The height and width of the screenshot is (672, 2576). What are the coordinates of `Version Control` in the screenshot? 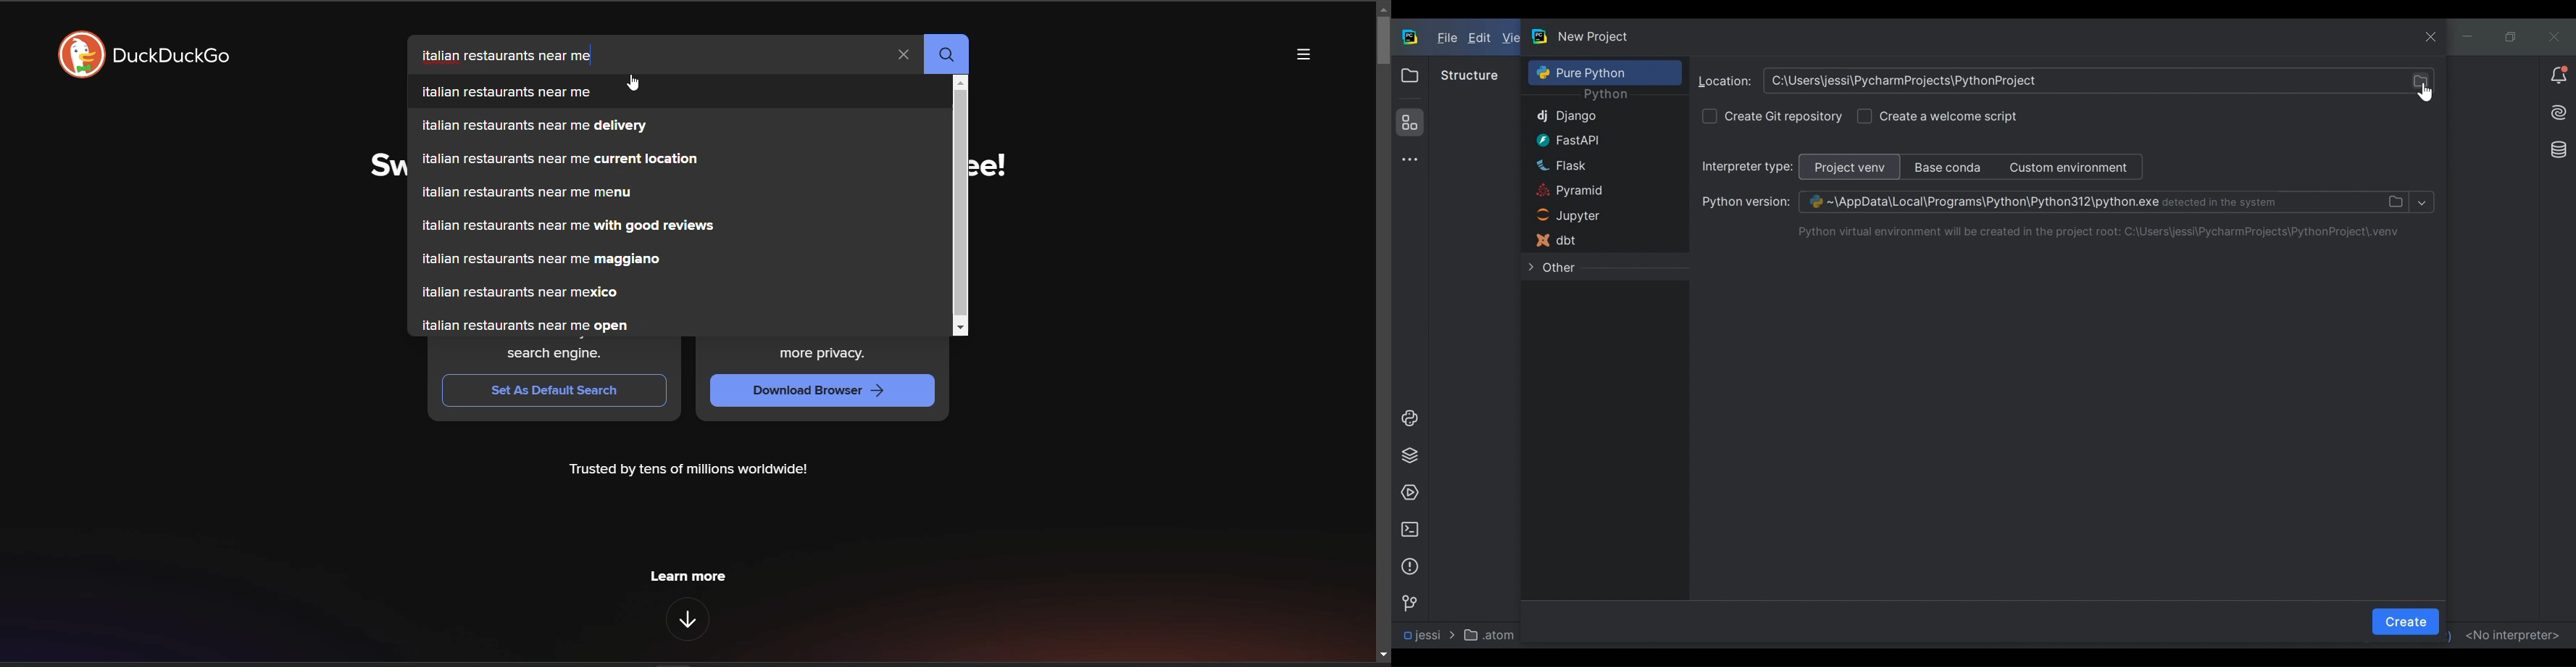 It's located at (1409, 602).